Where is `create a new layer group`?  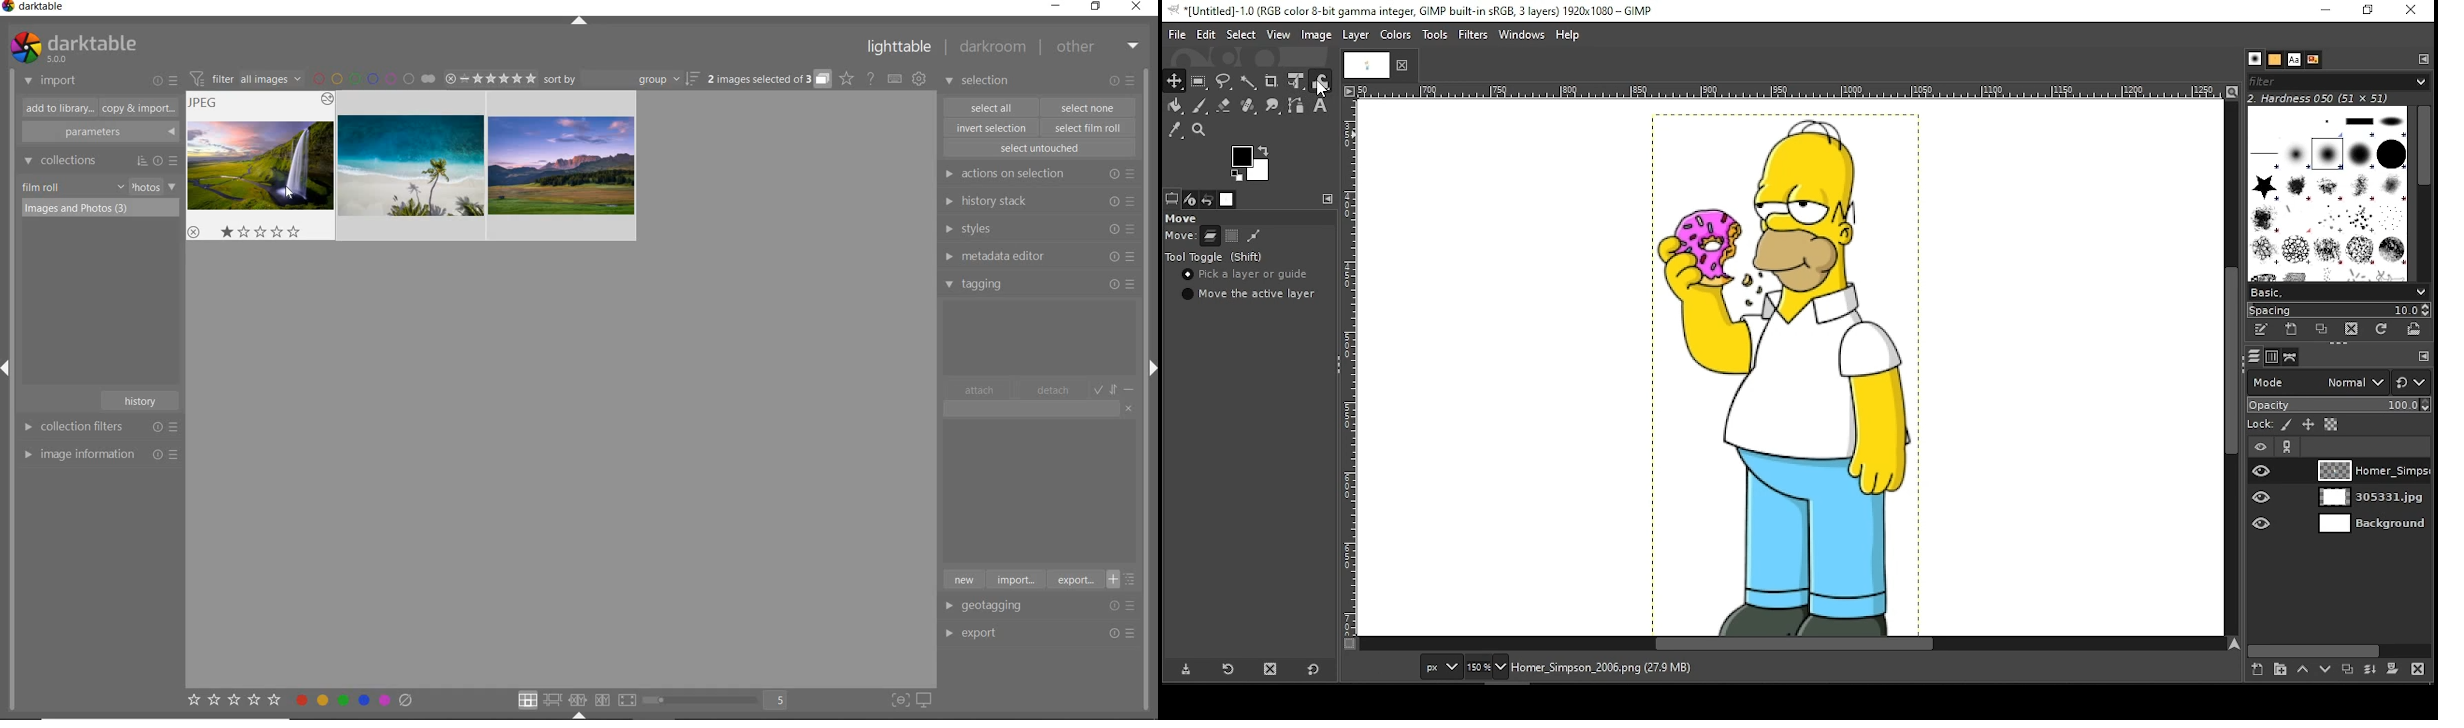
create a new layer group is located at coordinates (2282, 671).